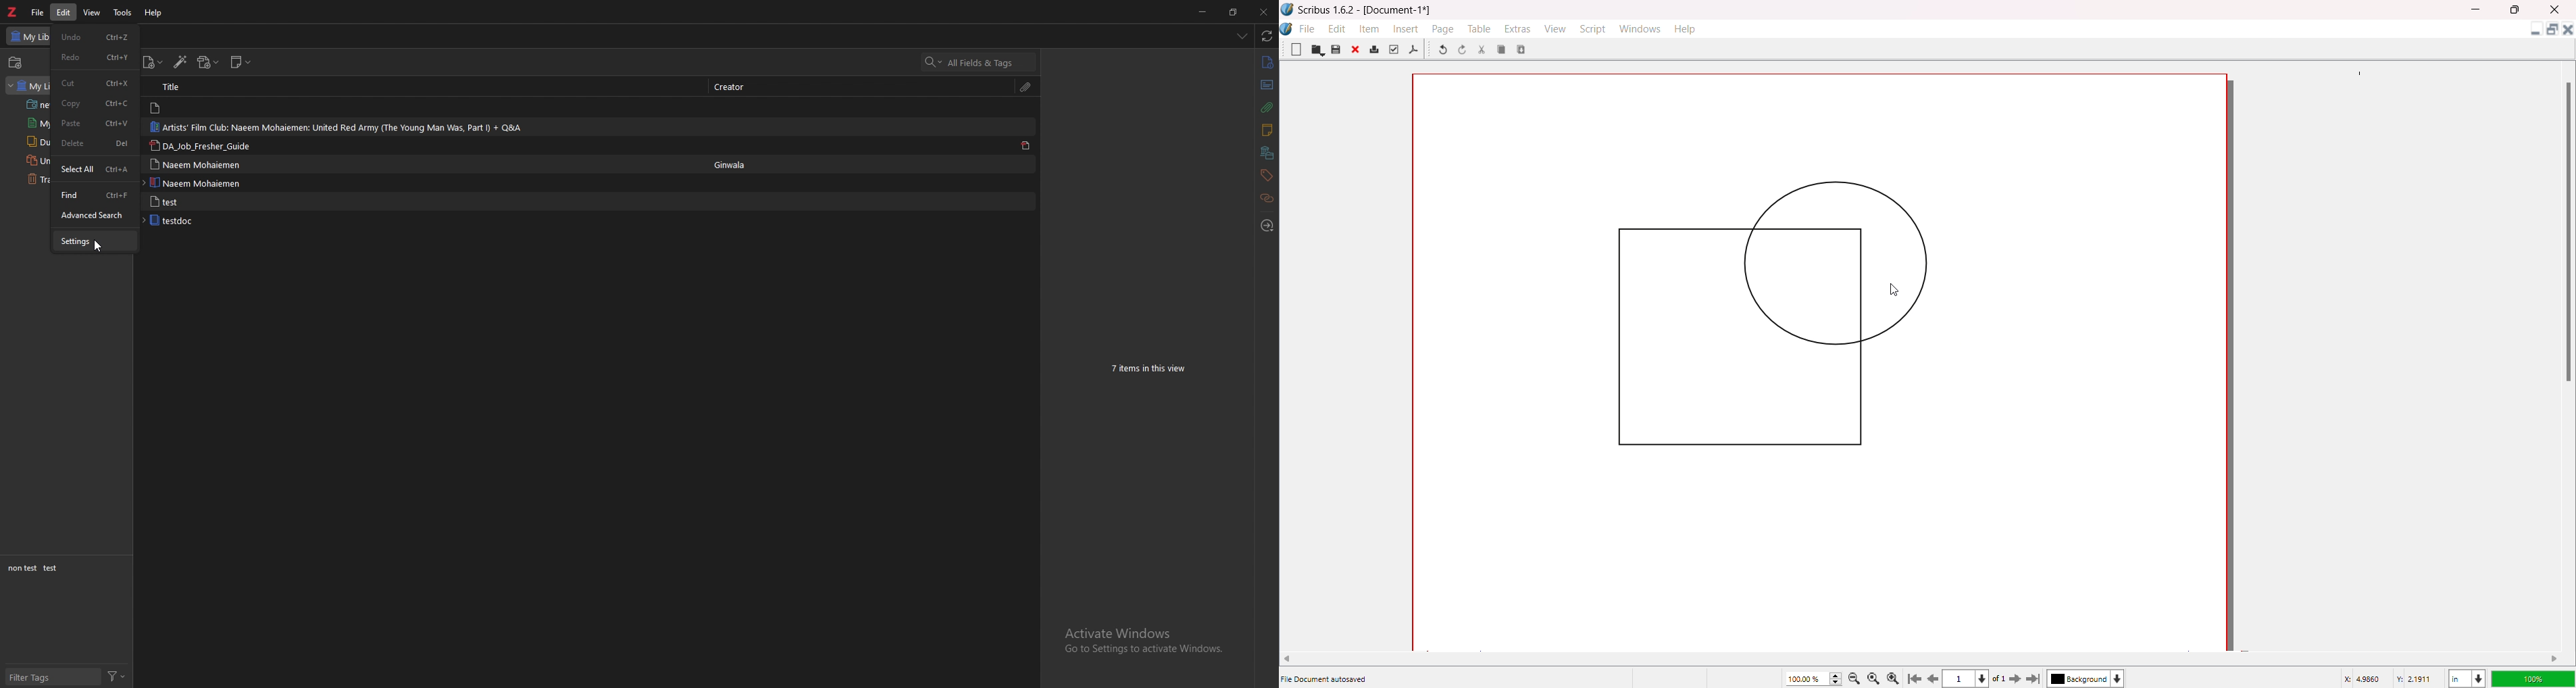  What do you see at coordinates (1266, 85) in the screenshot?
I see `abstract` at bounding box center [1266, 85].